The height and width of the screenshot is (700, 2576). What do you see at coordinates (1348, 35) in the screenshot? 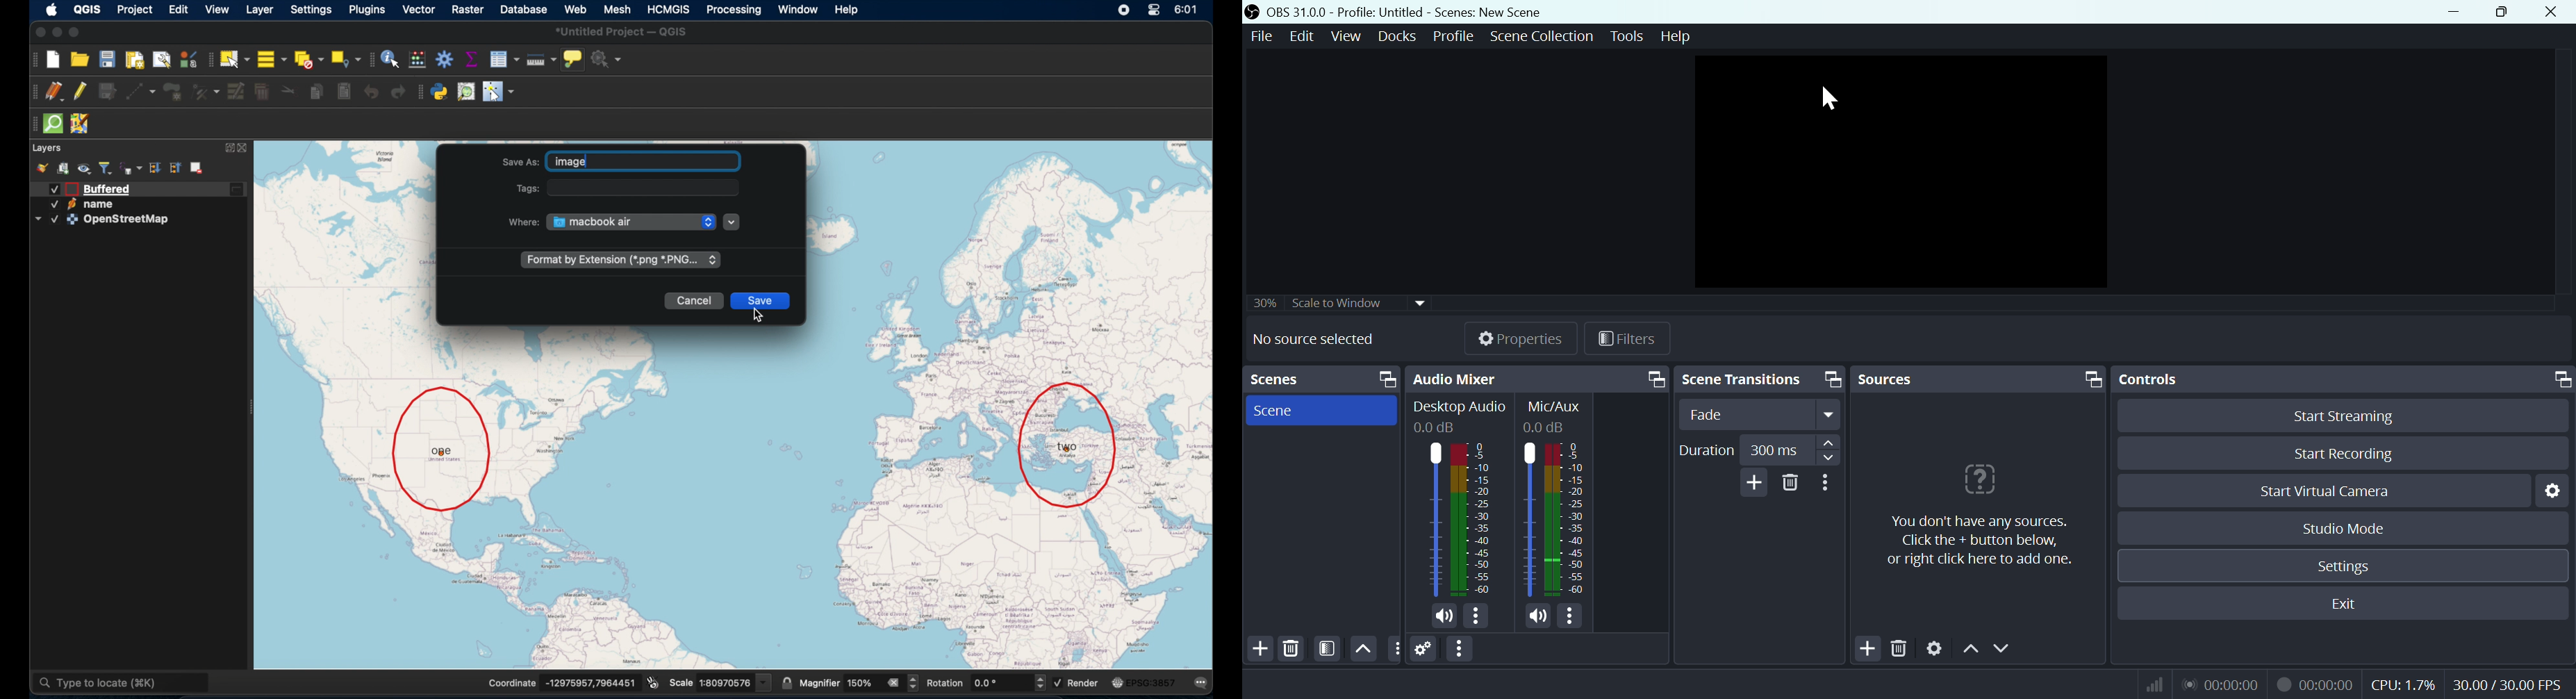
I see `View` at bounding box center [1348, 35].